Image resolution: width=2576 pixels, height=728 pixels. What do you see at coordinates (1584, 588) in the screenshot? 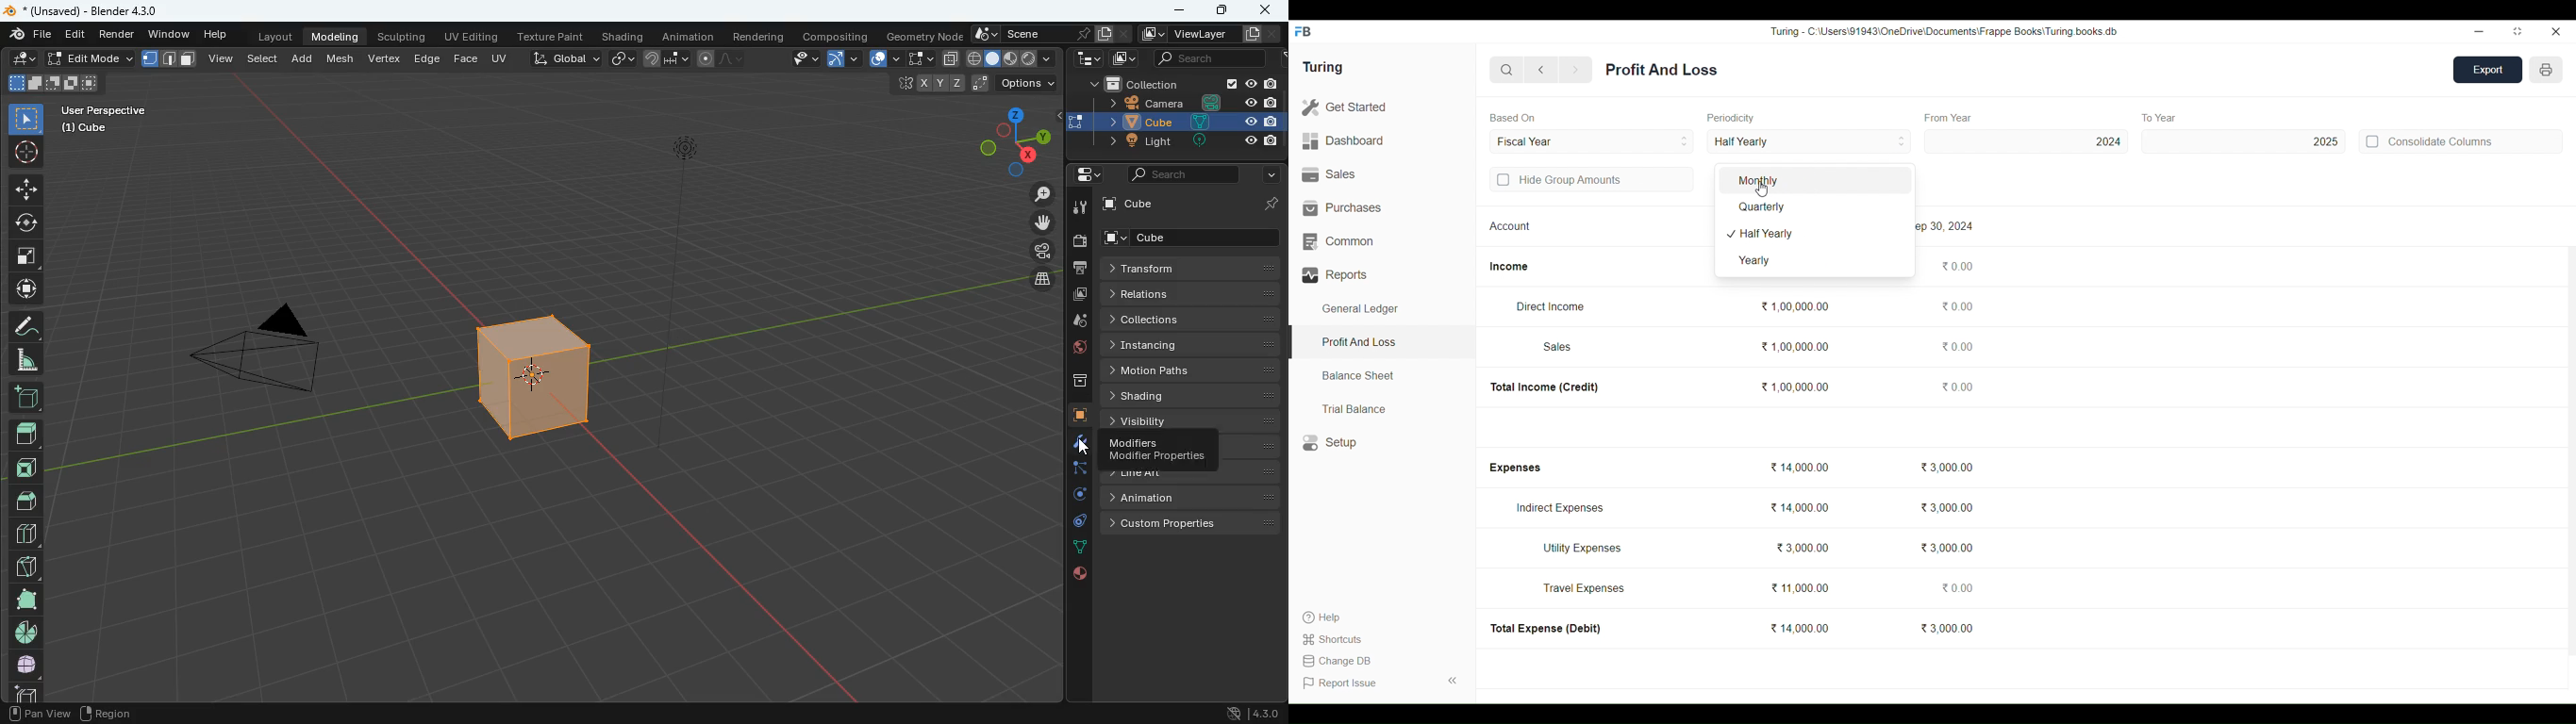
I see `Travel Expenses` at bounding box center [1584, 588].